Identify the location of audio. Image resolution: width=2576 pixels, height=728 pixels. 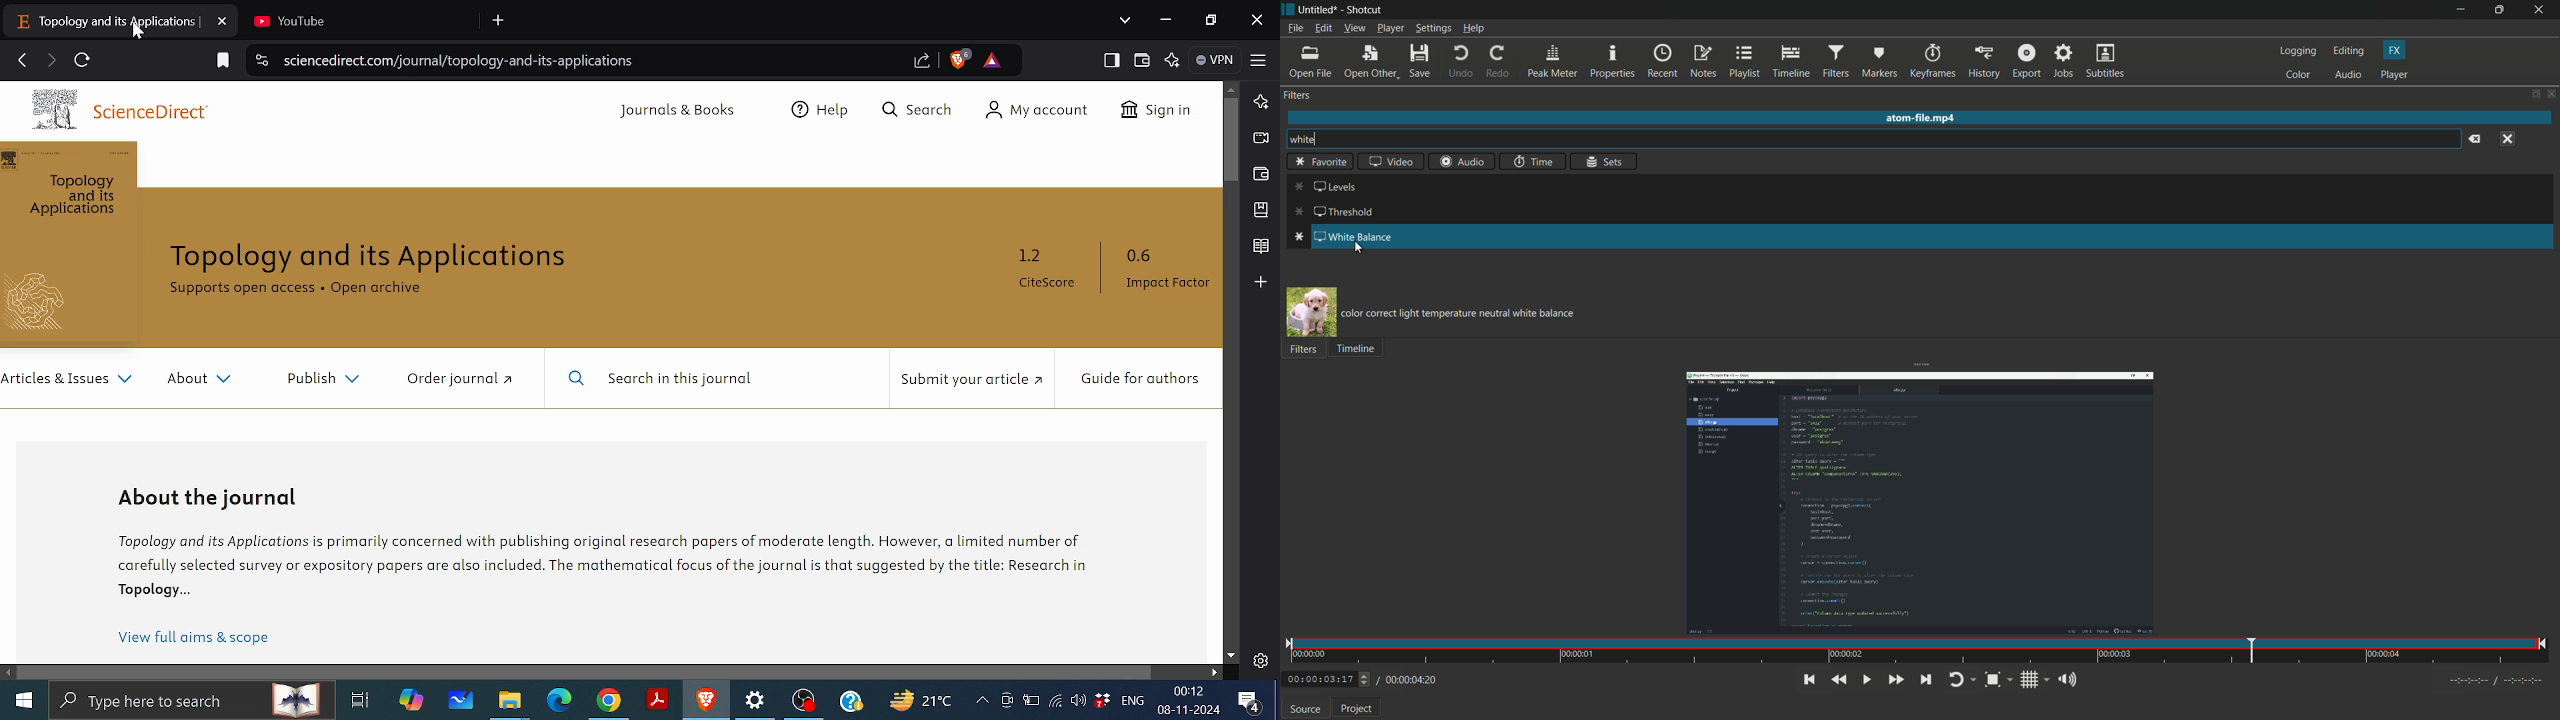
(2347, 75).